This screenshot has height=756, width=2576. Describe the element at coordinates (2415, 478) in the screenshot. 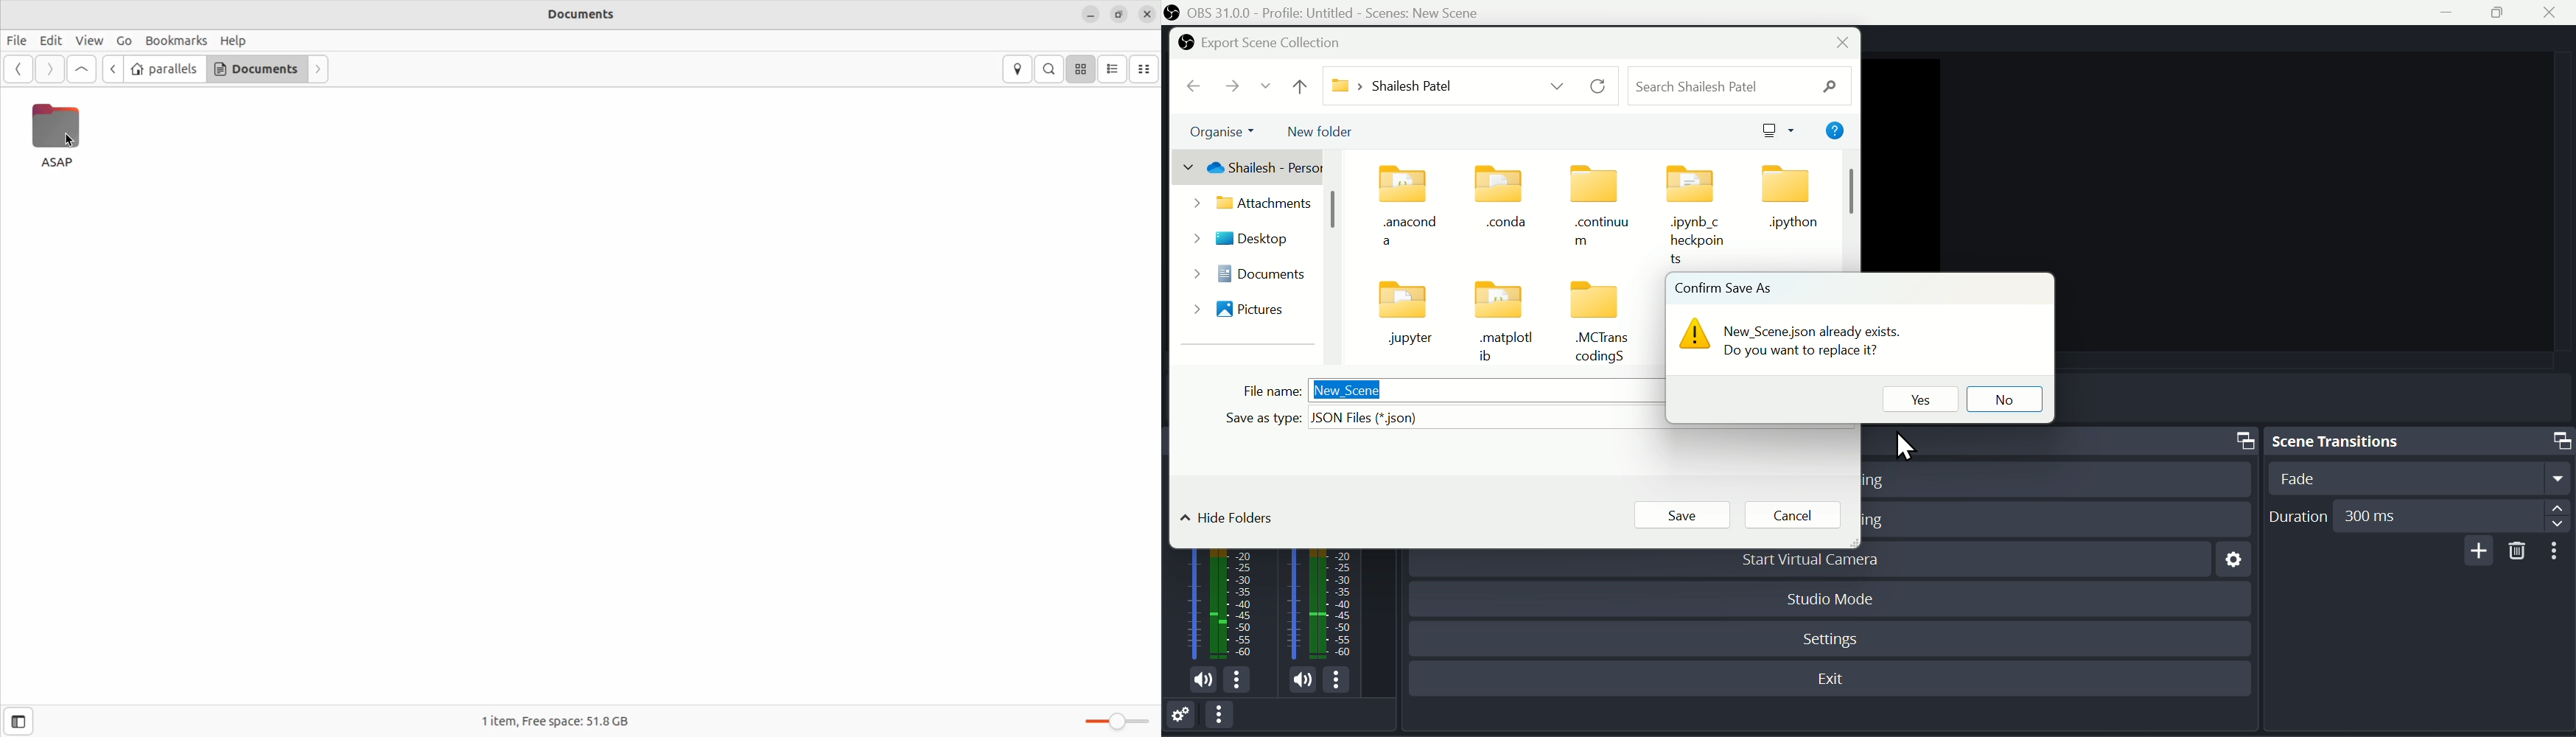

I see `Fade` at that location.